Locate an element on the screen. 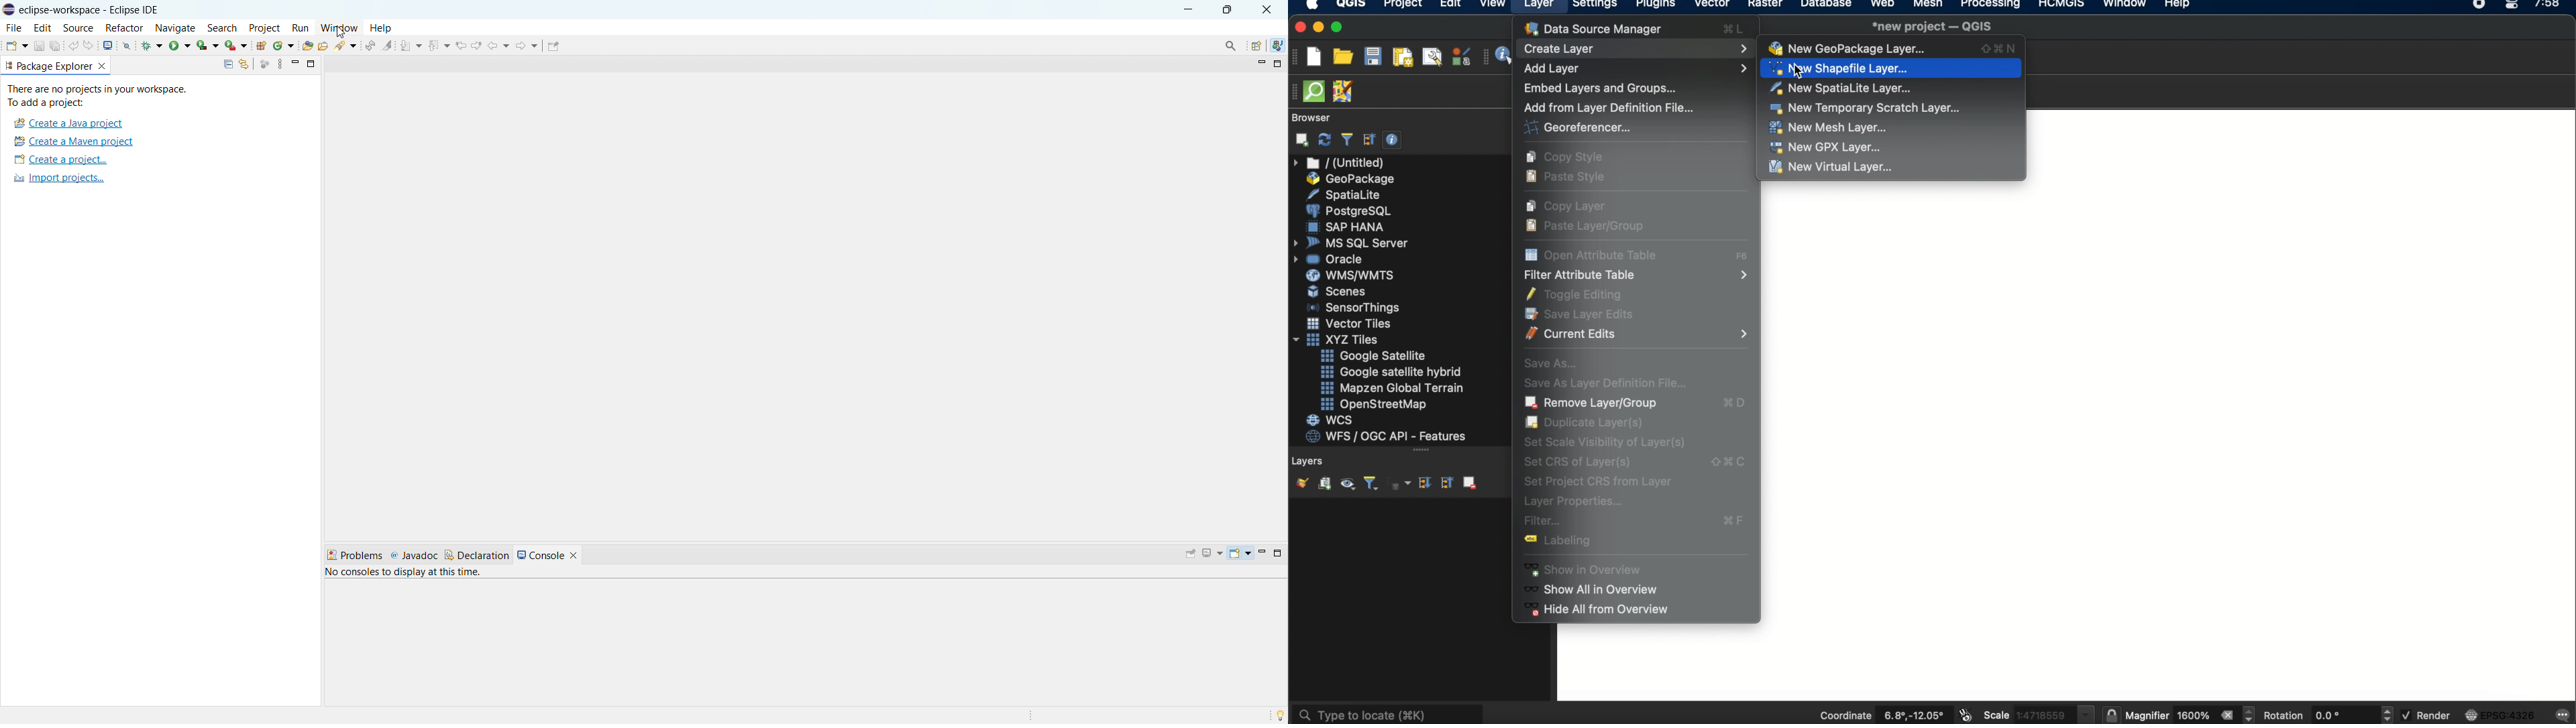  plugins is located at coordinates (1656, 6).